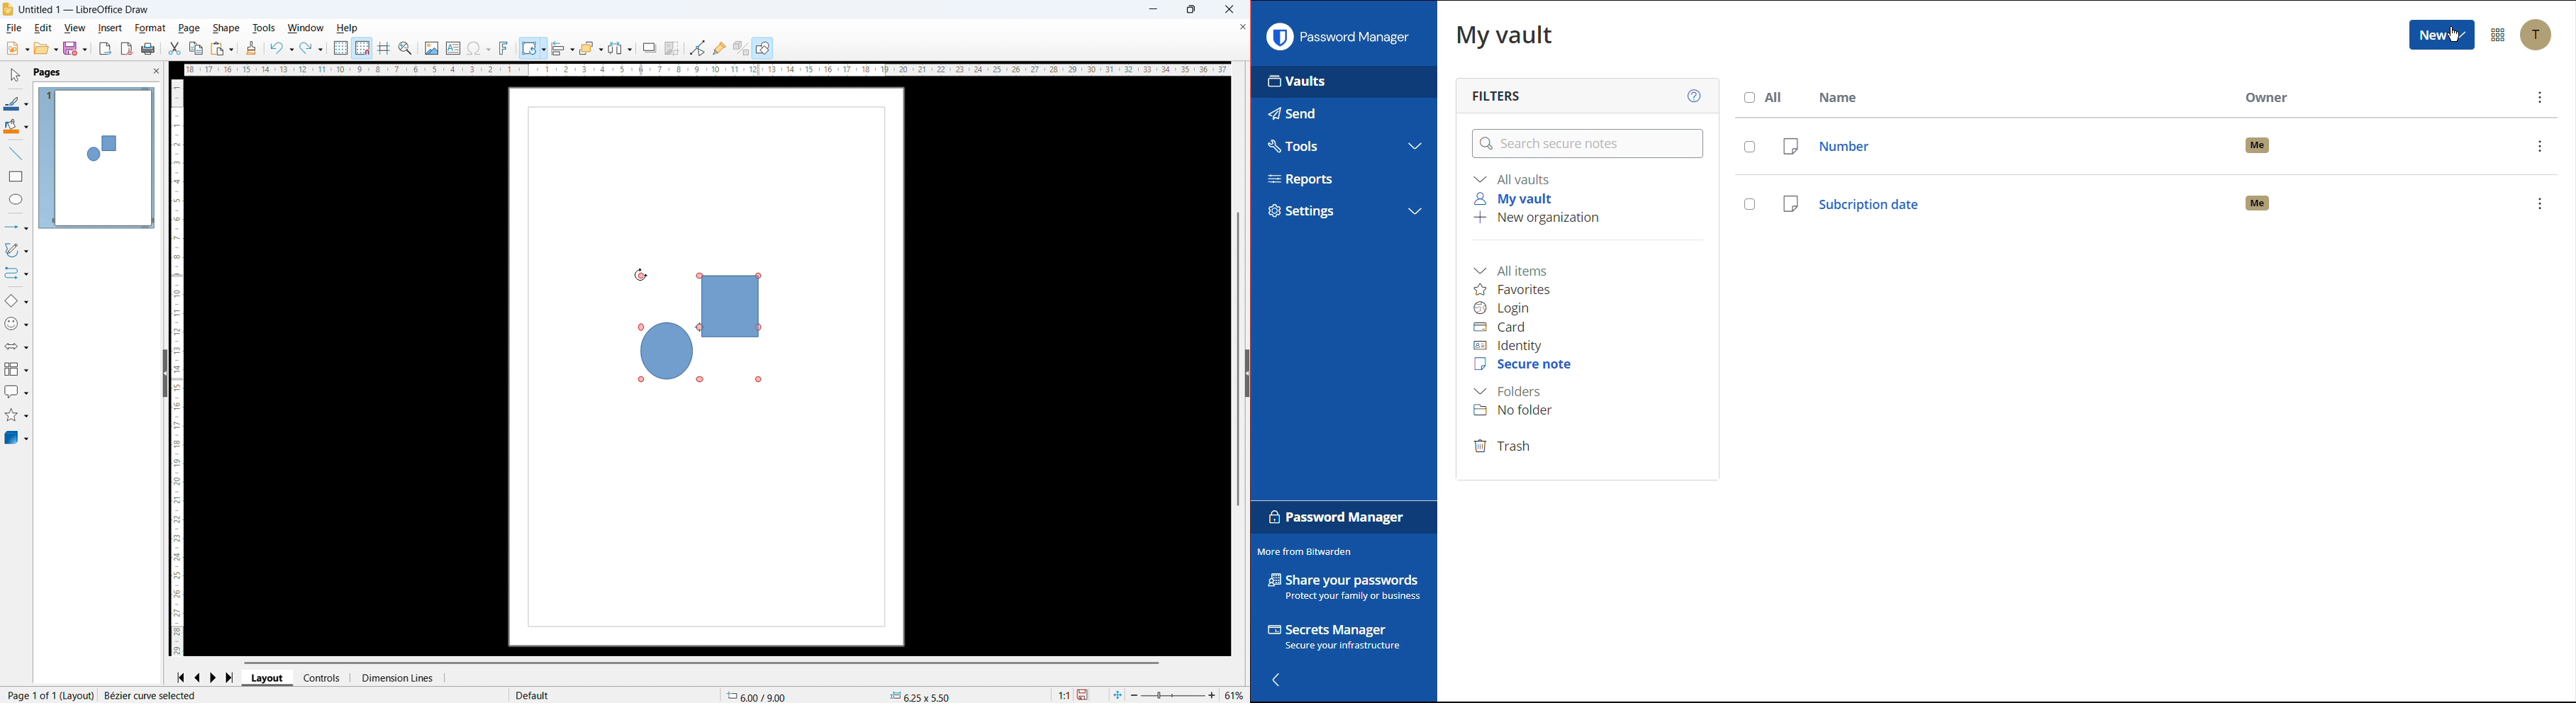  Describe the element at coordinates (1239, 272) in the screenshot. I see `Vertical scroll bar ` at that location.